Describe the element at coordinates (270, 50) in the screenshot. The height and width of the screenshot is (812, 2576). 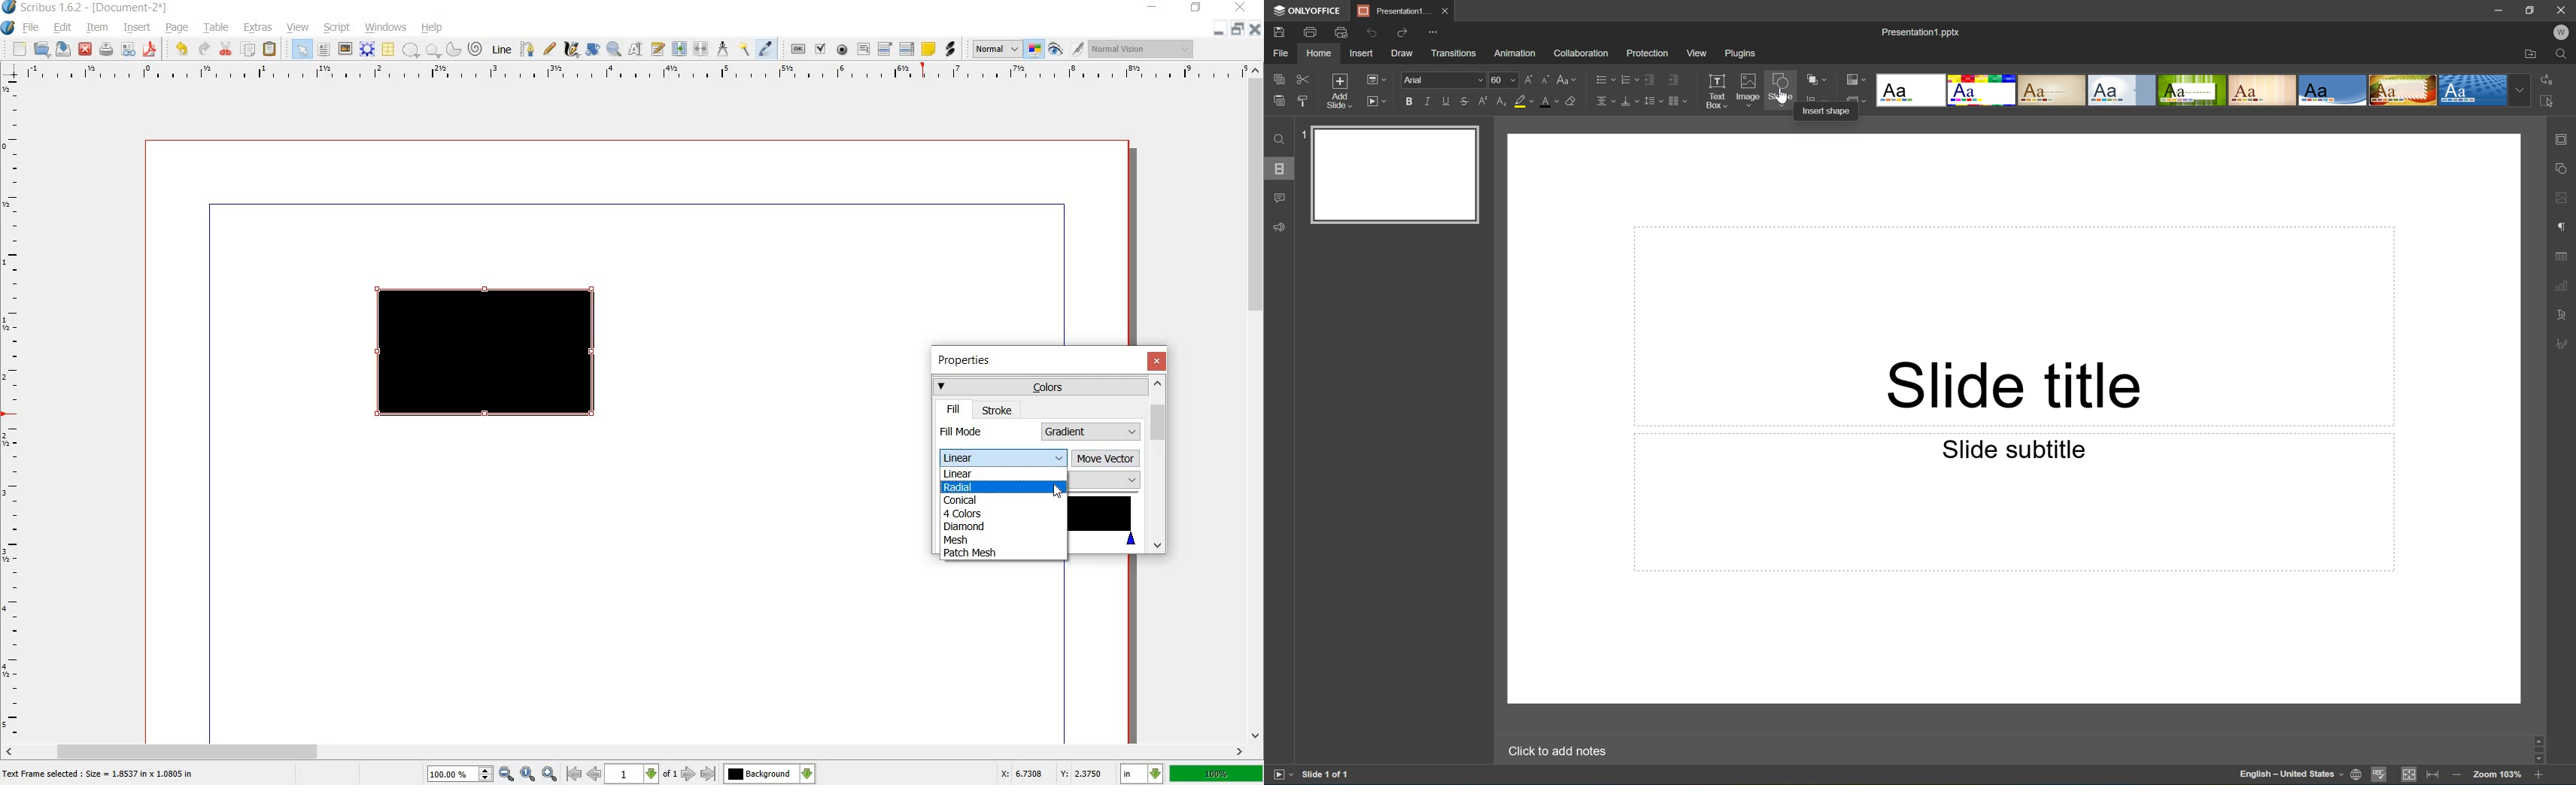
I see `paste` at that location.